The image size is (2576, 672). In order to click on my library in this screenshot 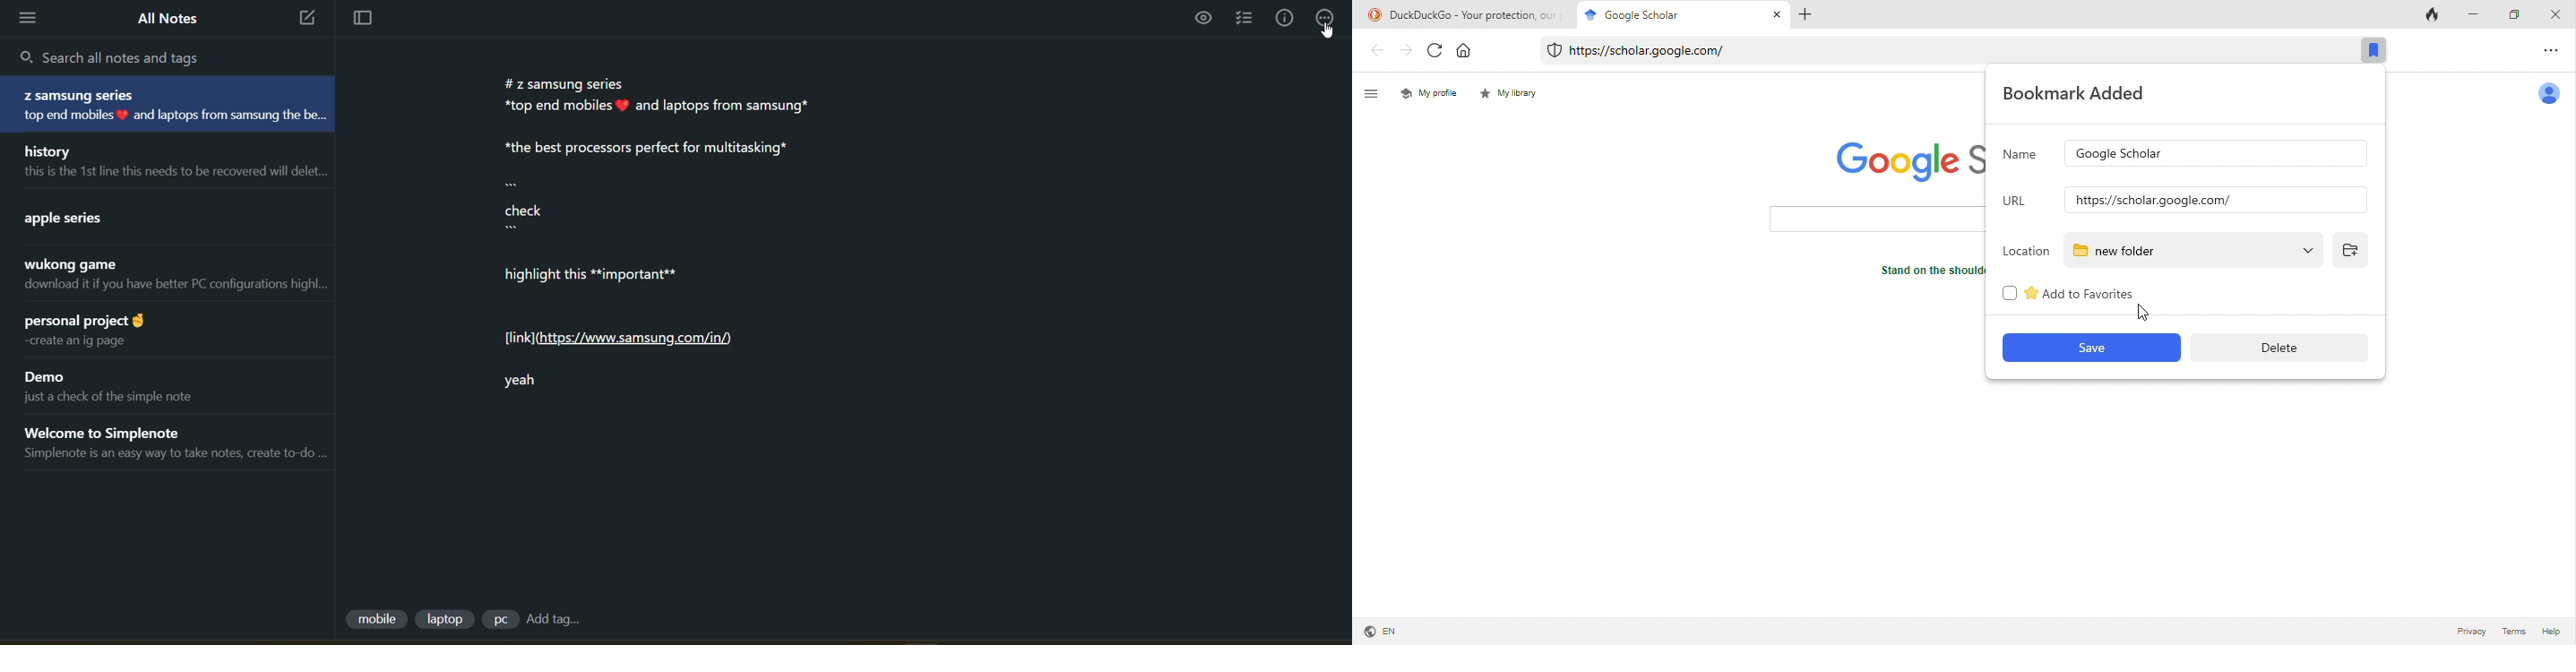, I will do `click(1514, 97)`.